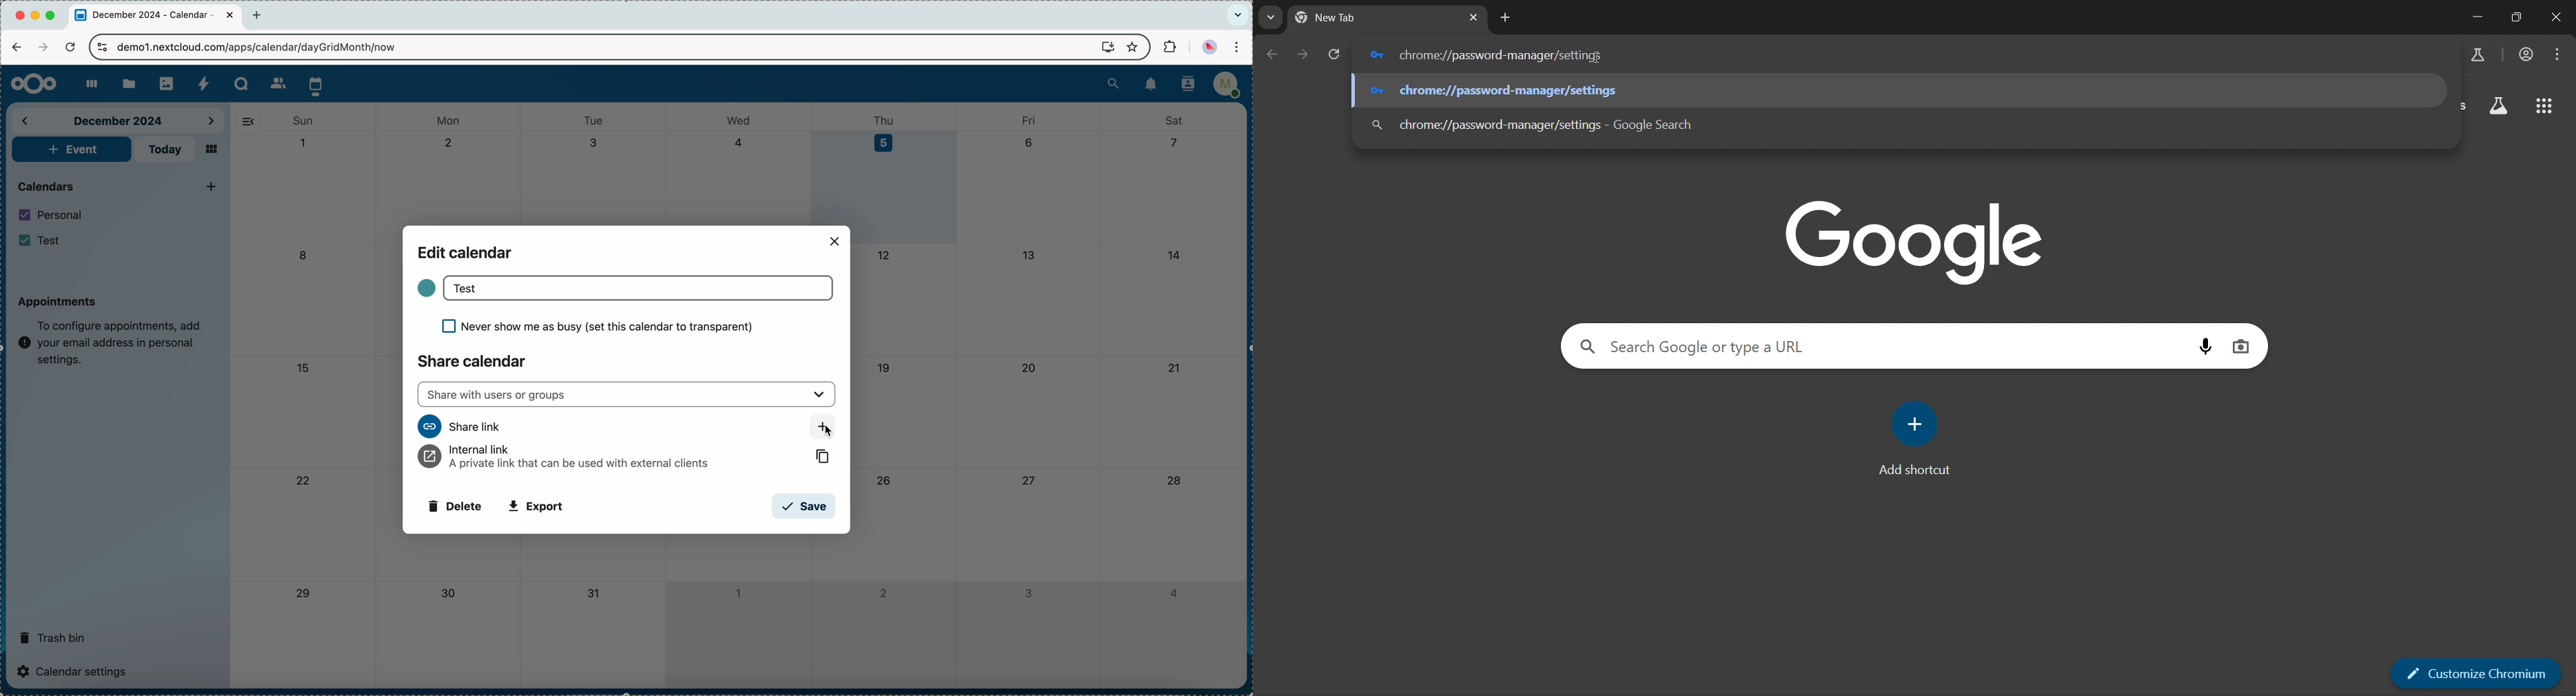 Image resolution: width=2576 pixels, height=700 pixels. Describe the element at coordinates (204, 83) in the screenshot. I see `activity` at that location.